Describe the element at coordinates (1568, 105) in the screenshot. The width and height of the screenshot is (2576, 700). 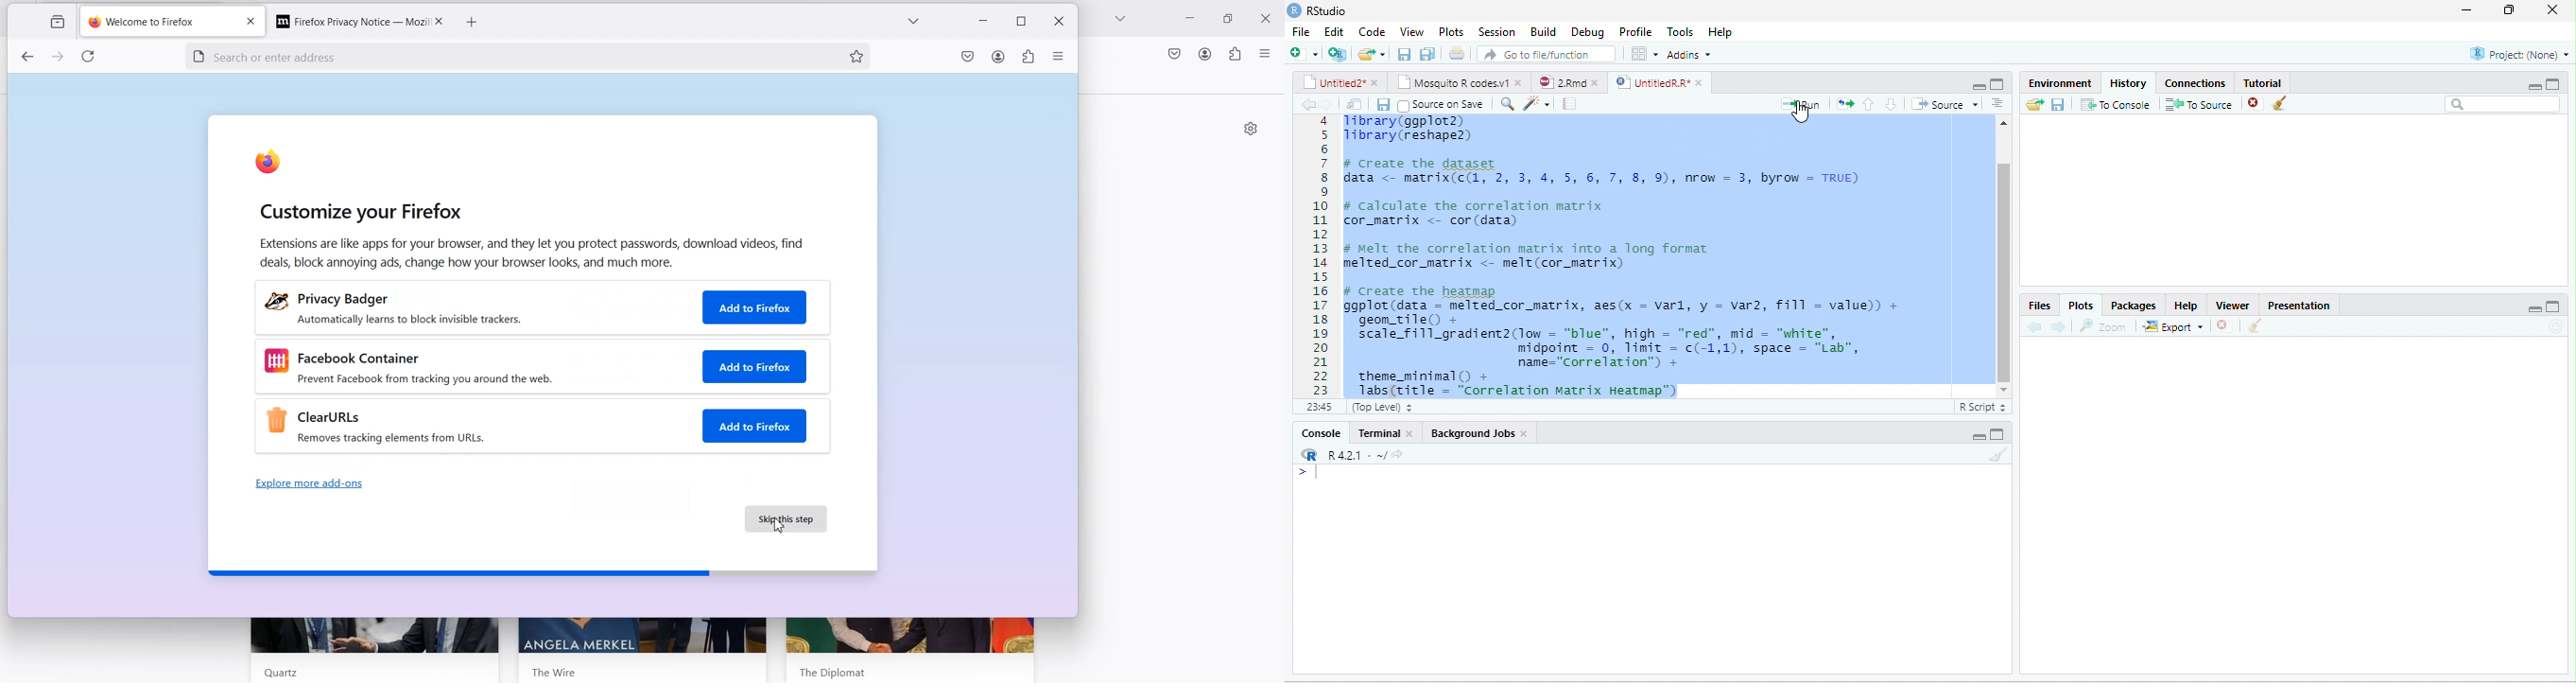
I see `document` at that location.